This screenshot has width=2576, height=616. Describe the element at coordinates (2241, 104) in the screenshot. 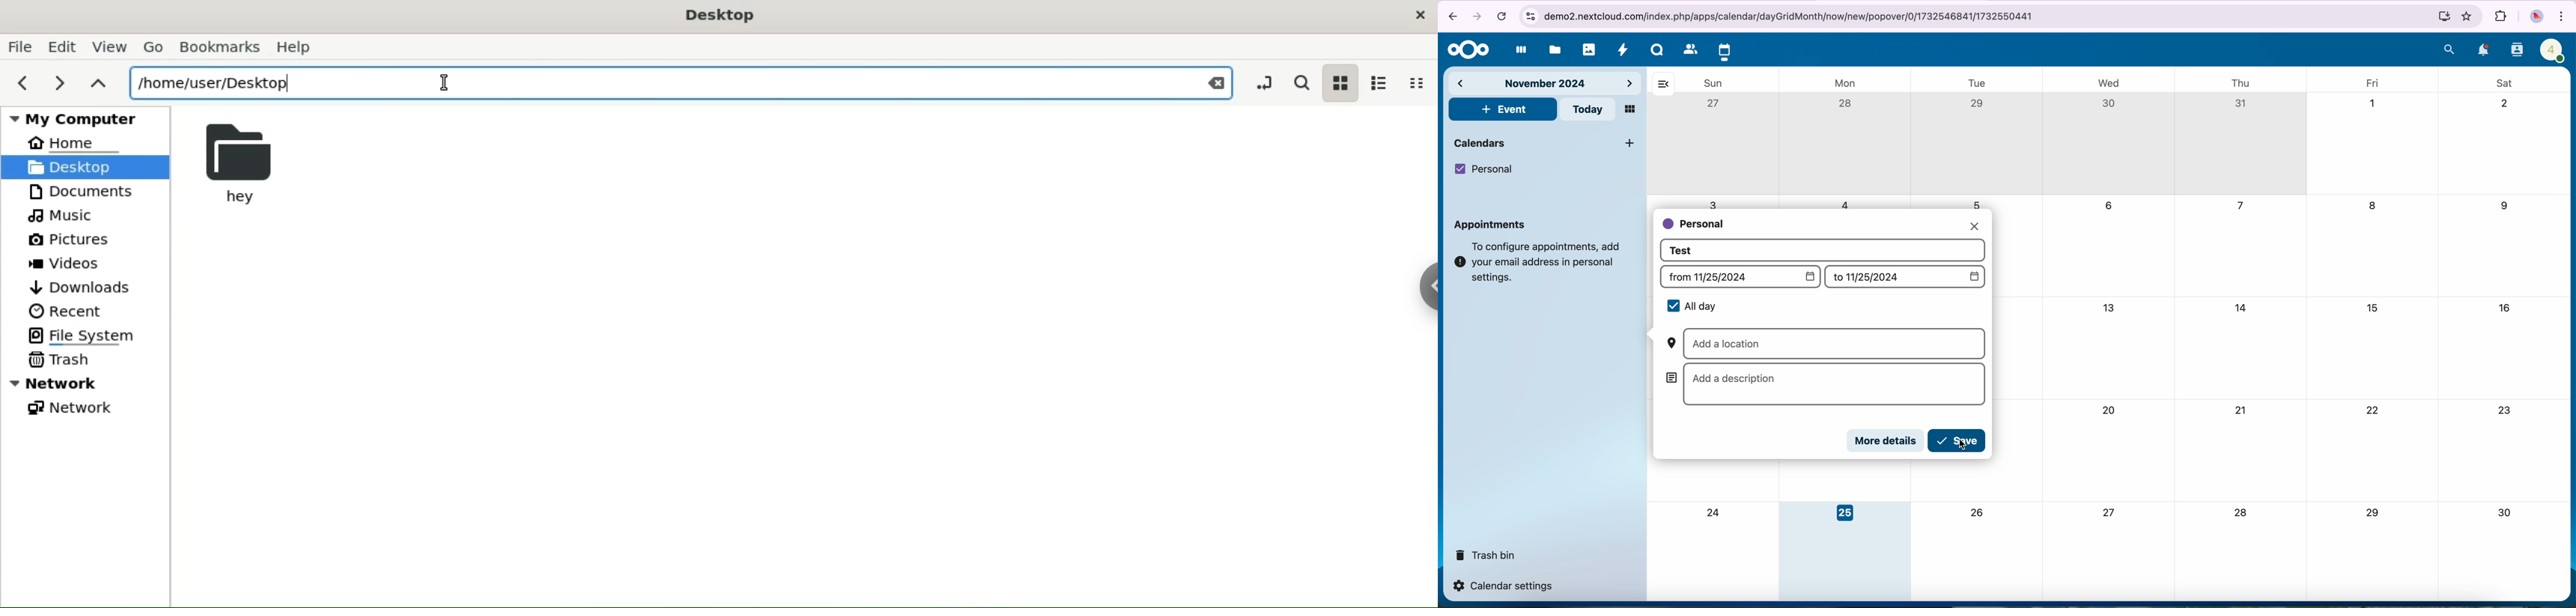

I see `31` at that location.